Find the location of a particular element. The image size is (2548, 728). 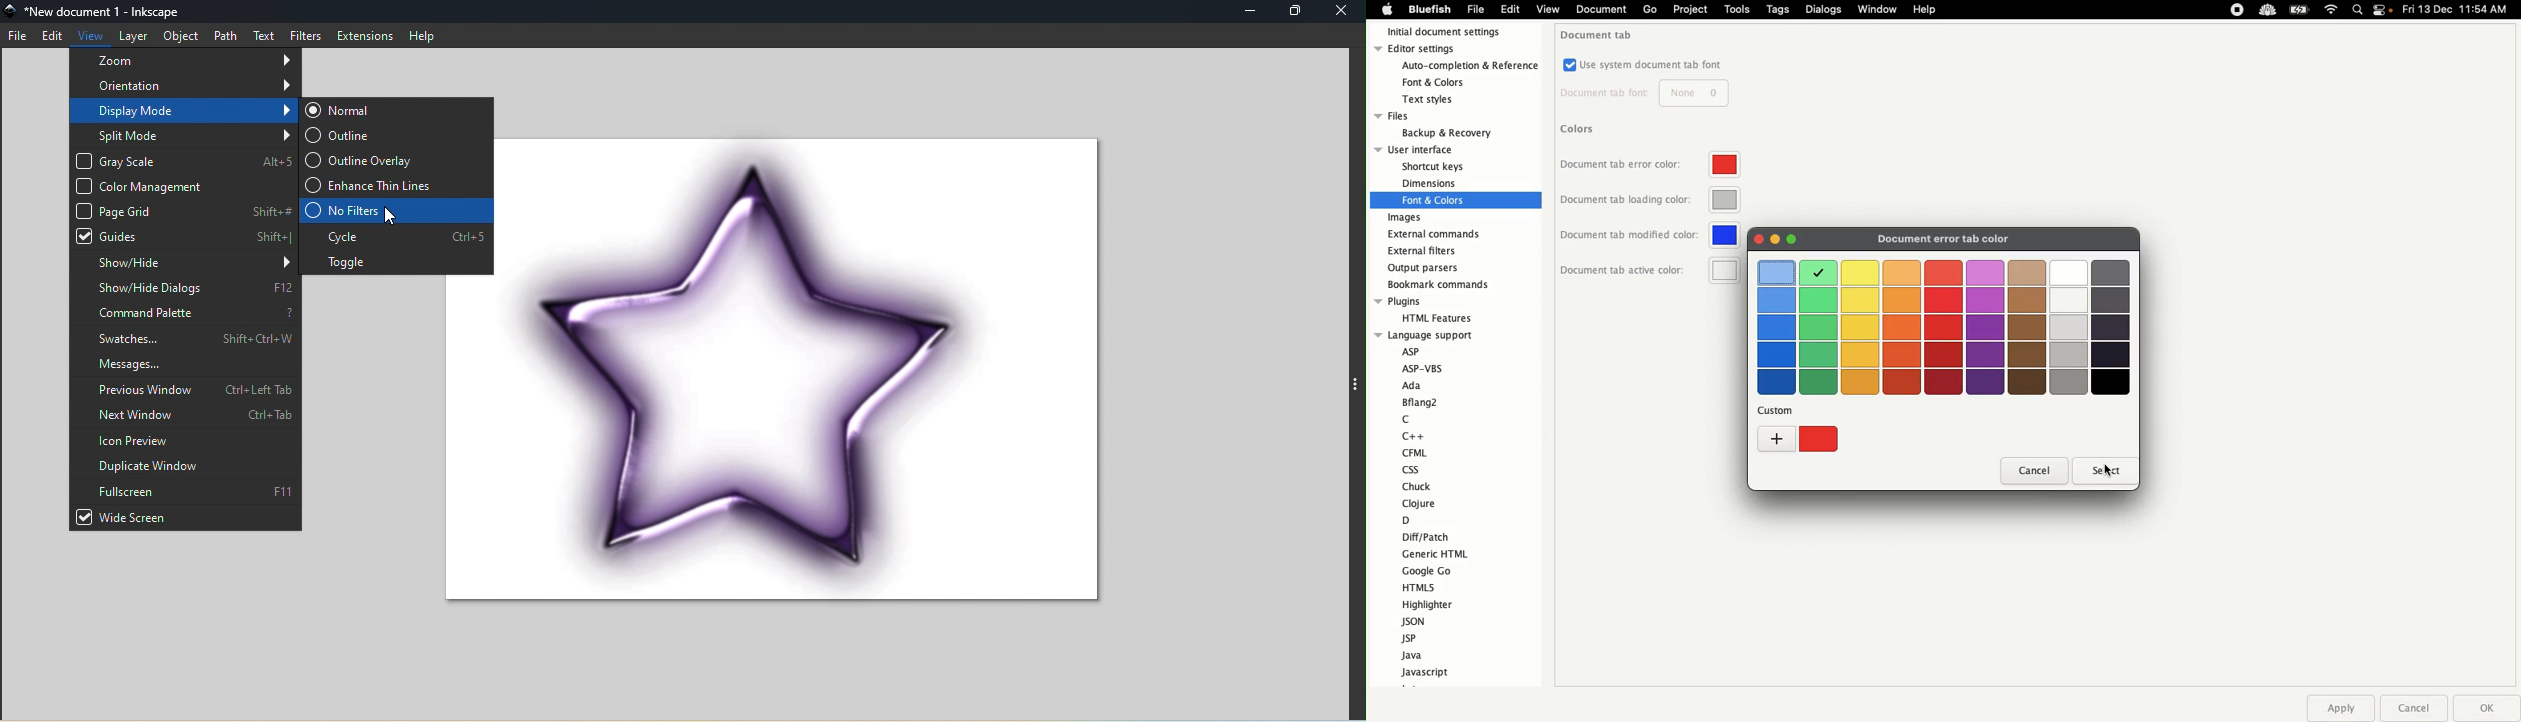

View is located at coordinates (87, 35).